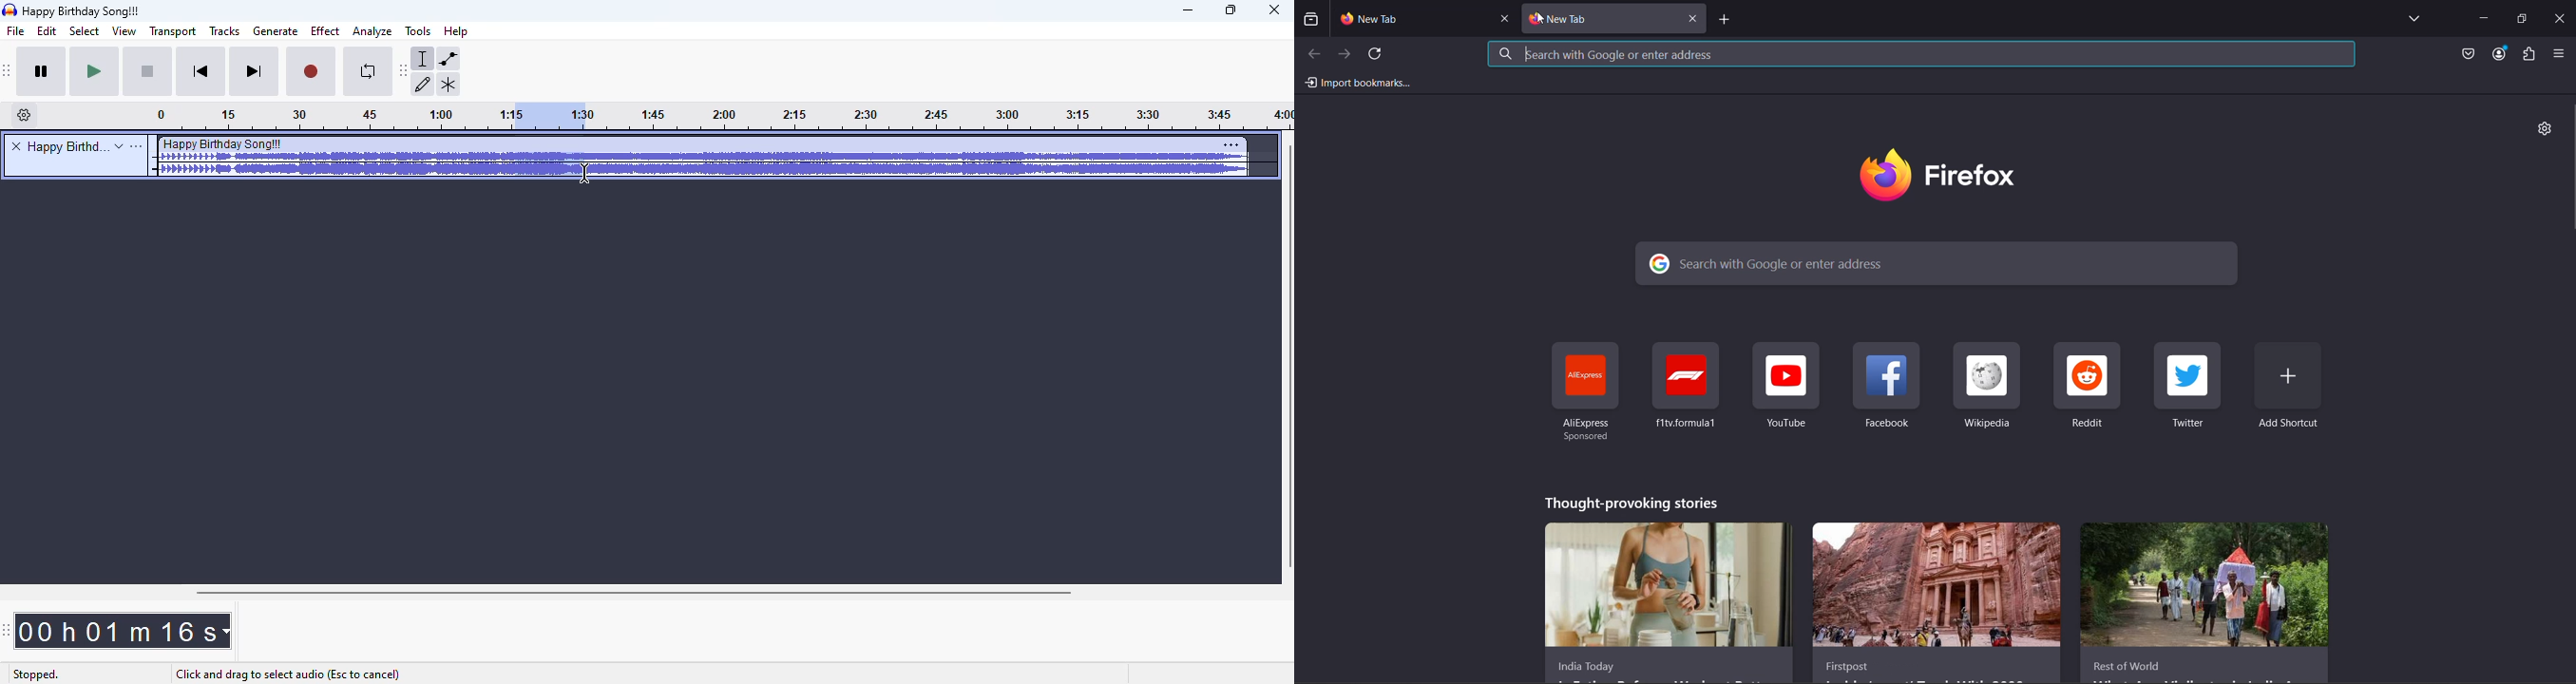  I want to click on import bookmarks, so click(1363, 82).